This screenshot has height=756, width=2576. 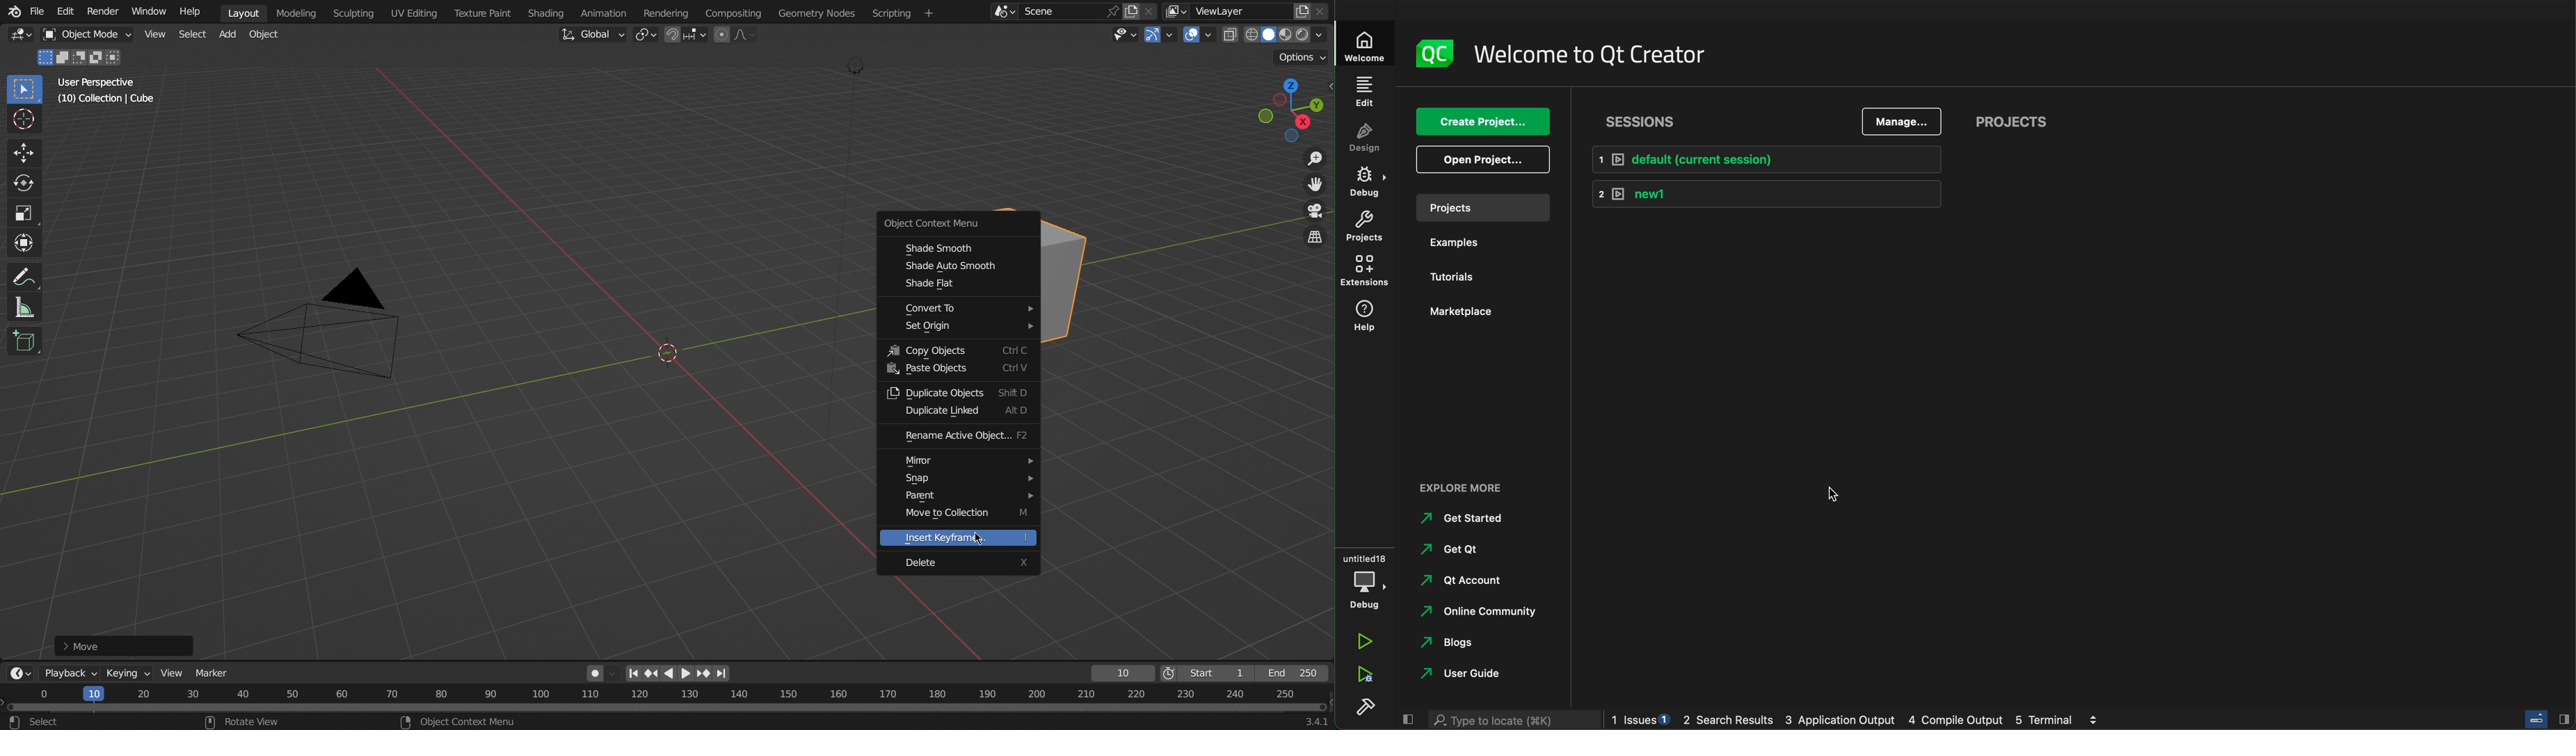 What do you see at coordinates (1295, 674) in the screenshot?
I see `End` at bounding box center [1295, 674].